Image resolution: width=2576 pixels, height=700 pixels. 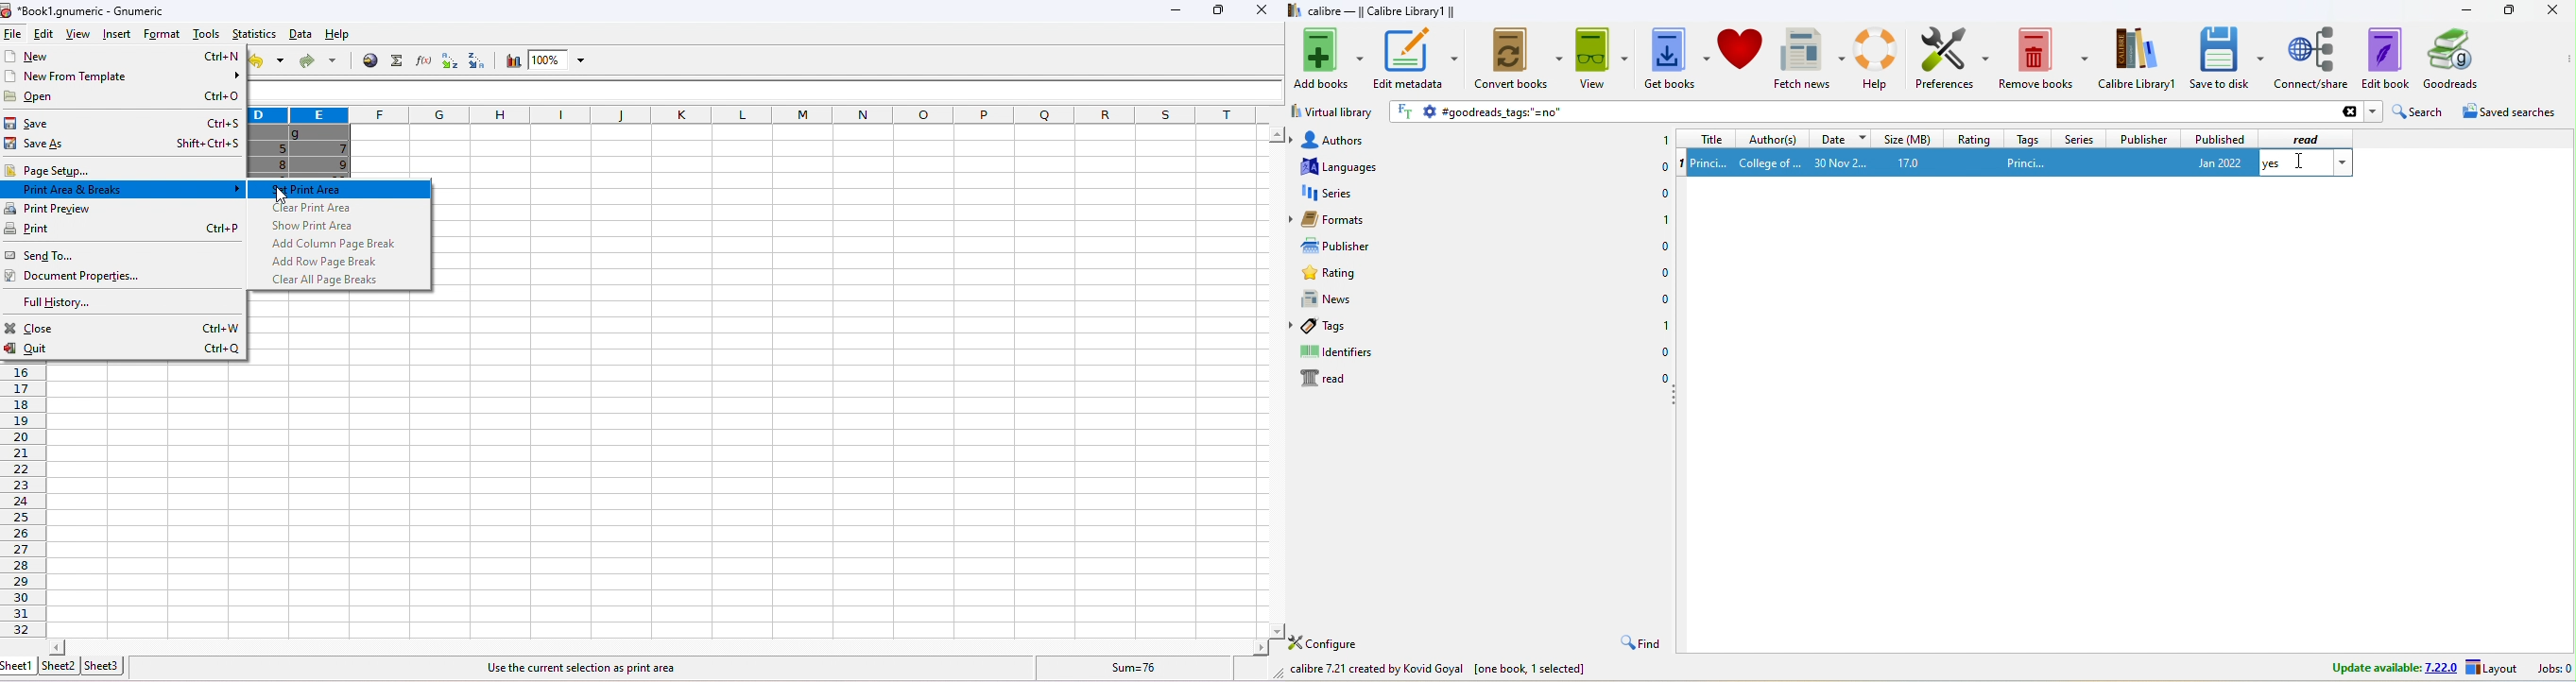 What do you see at coordinates (1406, 111) in the screenshot?
I see `FT` at bounding box center [1406, 111].